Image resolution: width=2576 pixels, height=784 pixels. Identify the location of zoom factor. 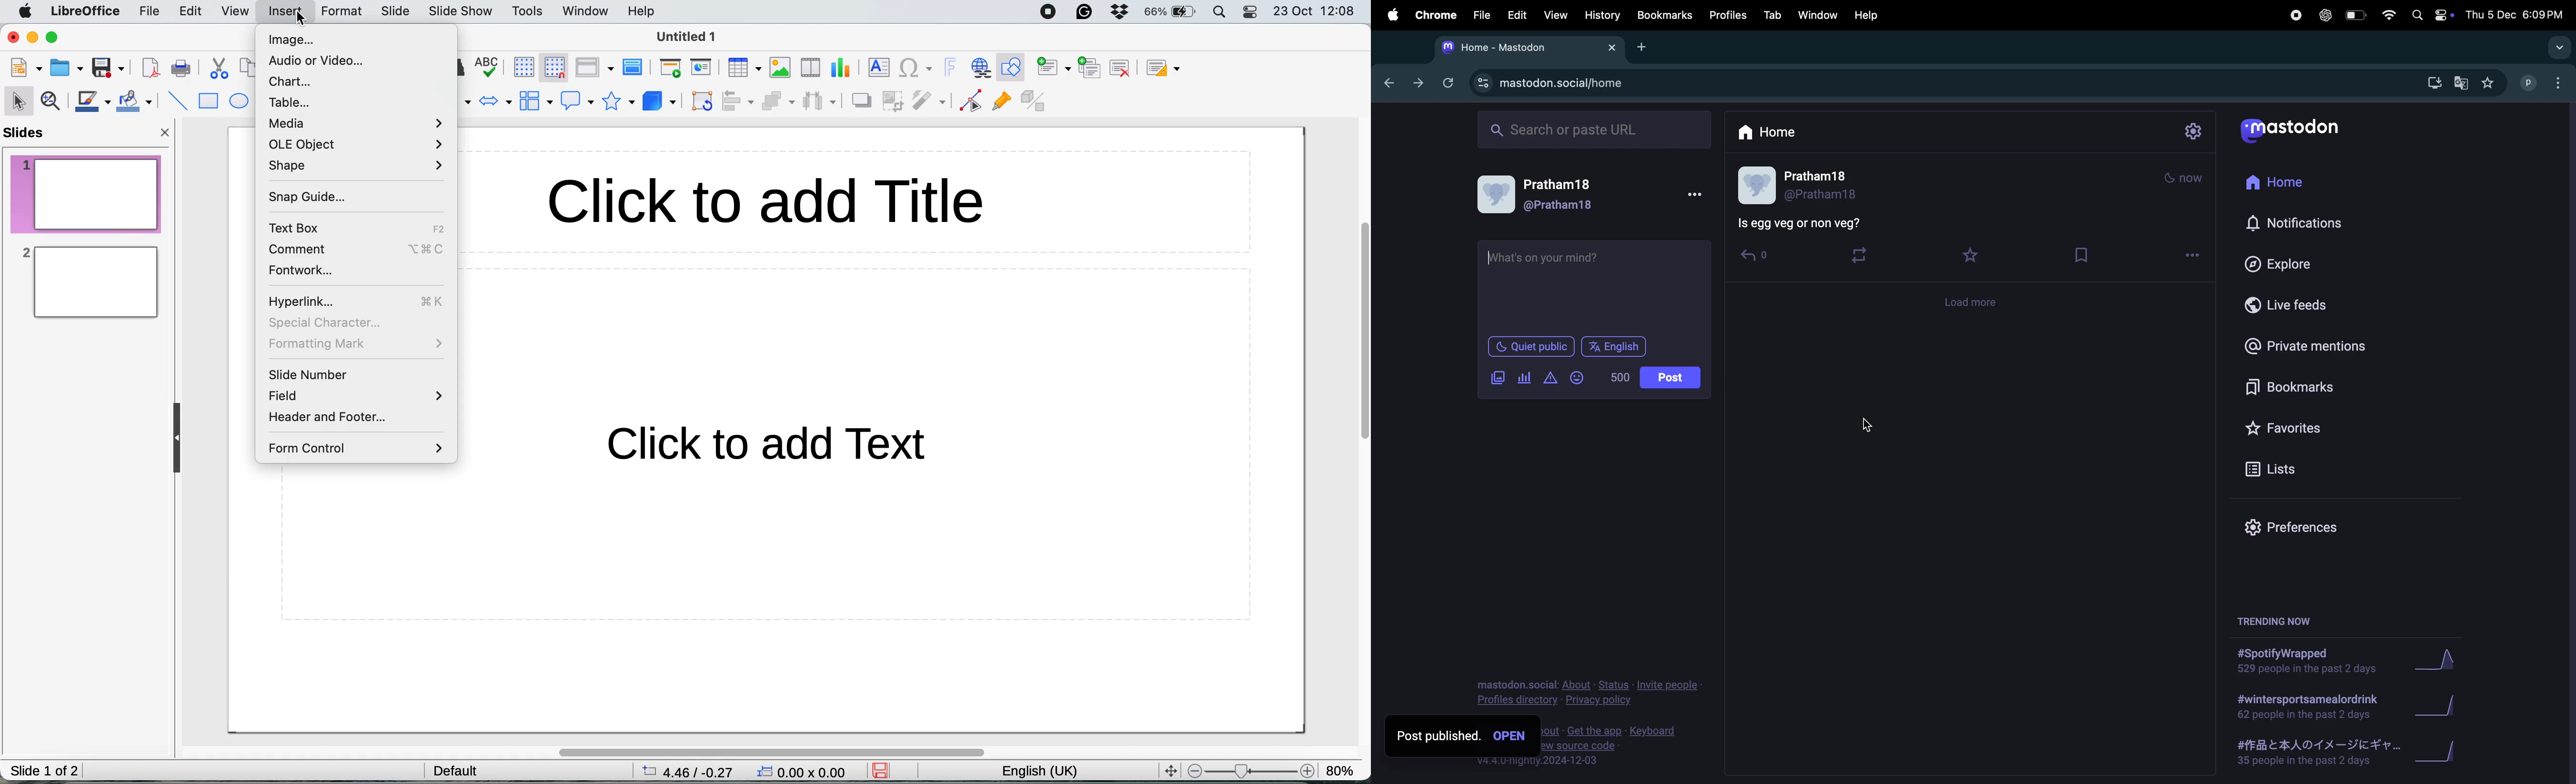
(1249, 771).